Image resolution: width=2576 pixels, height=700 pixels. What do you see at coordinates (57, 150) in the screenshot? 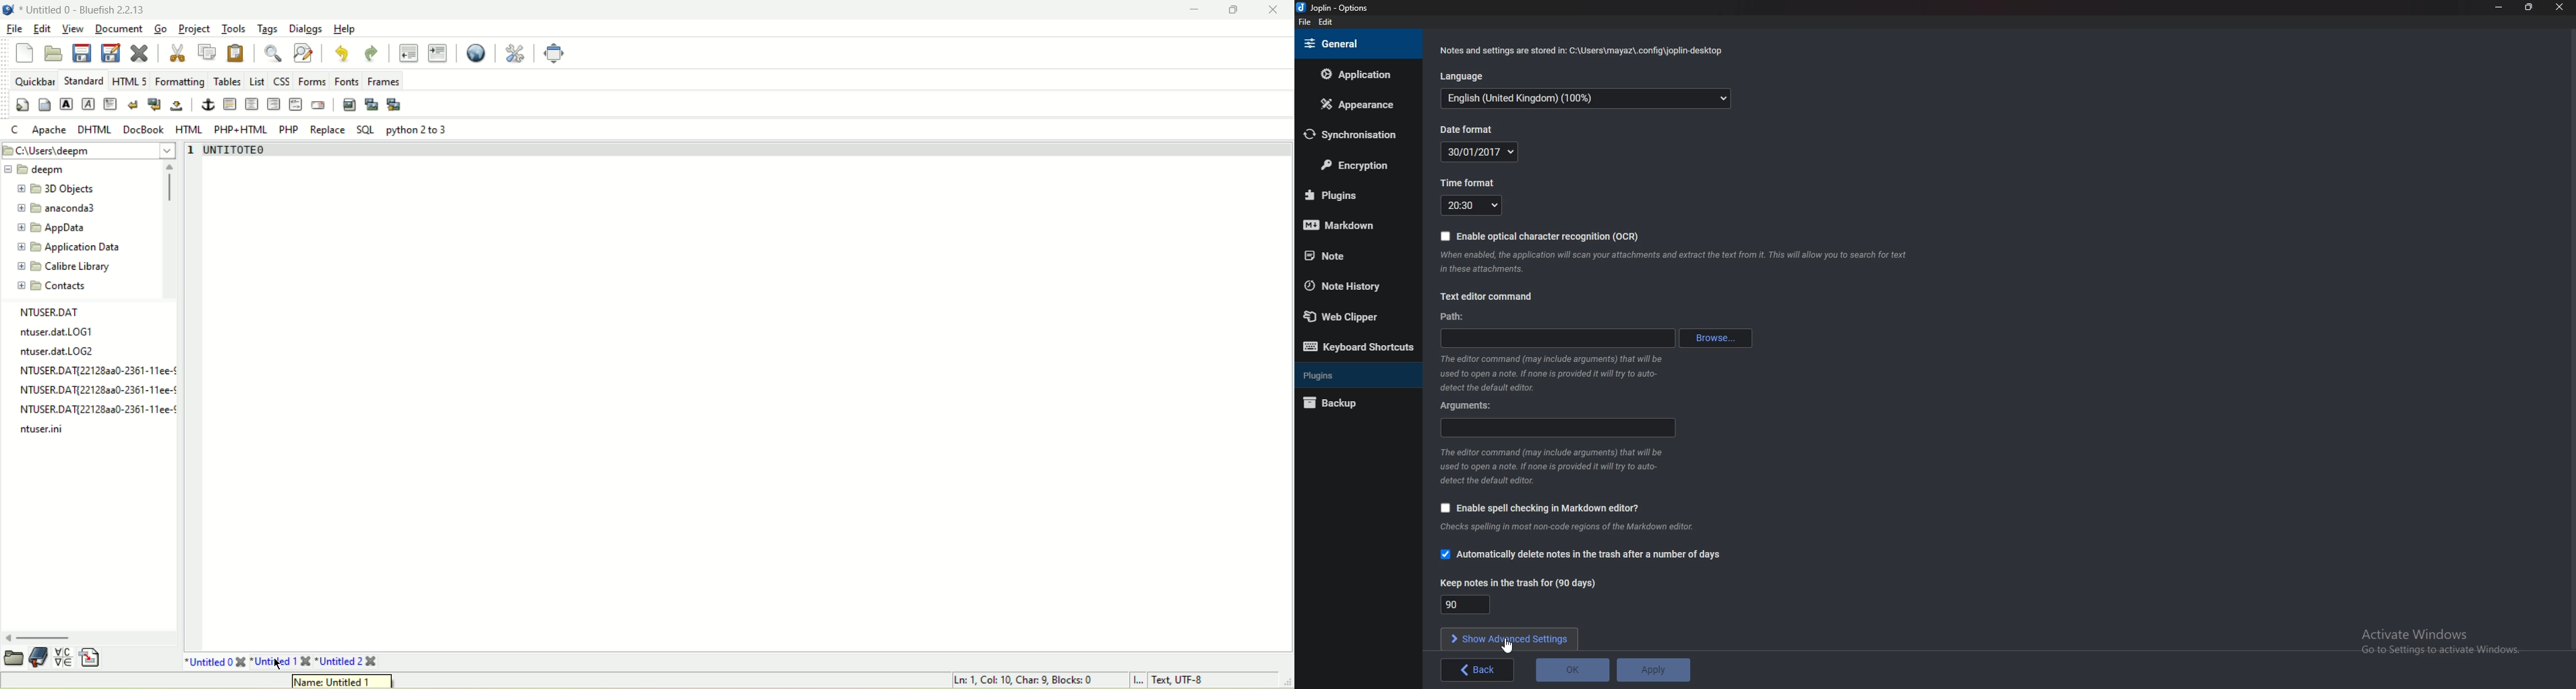
I see `file location` at bounding box center [57, 150].